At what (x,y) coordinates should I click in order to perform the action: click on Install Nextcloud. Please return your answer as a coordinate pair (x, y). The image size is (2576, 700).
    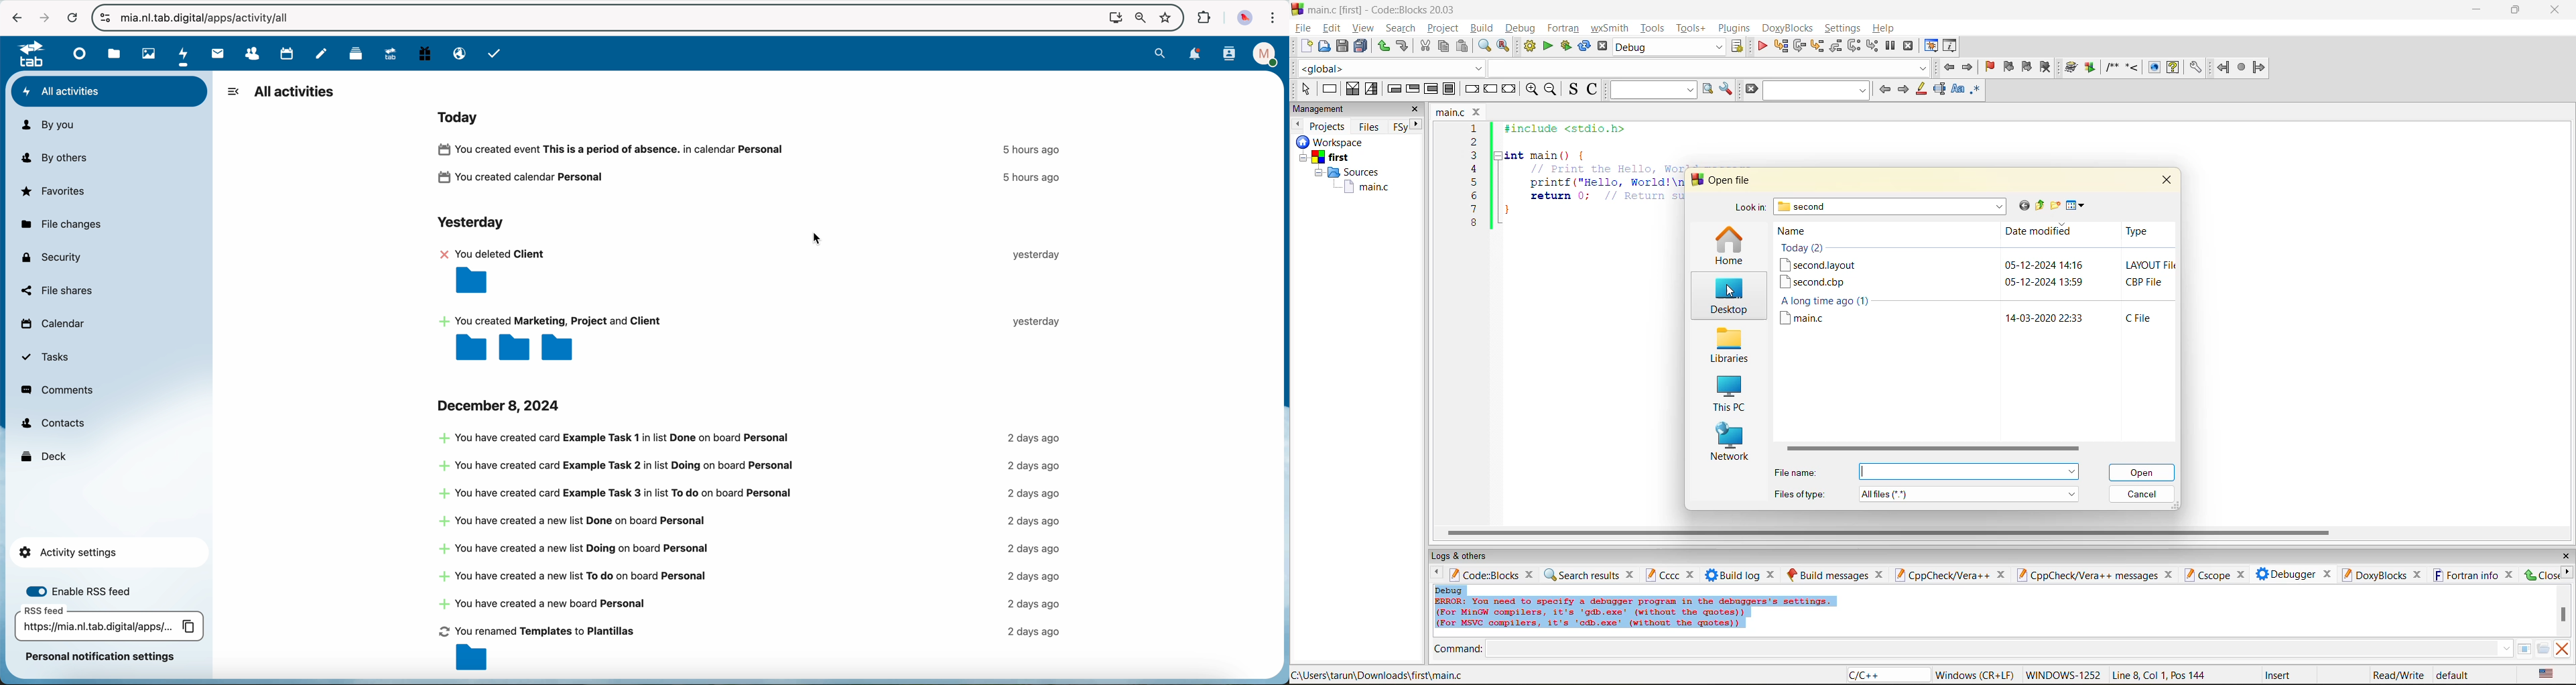
    Looking at the image, I should click on (1114, 19).